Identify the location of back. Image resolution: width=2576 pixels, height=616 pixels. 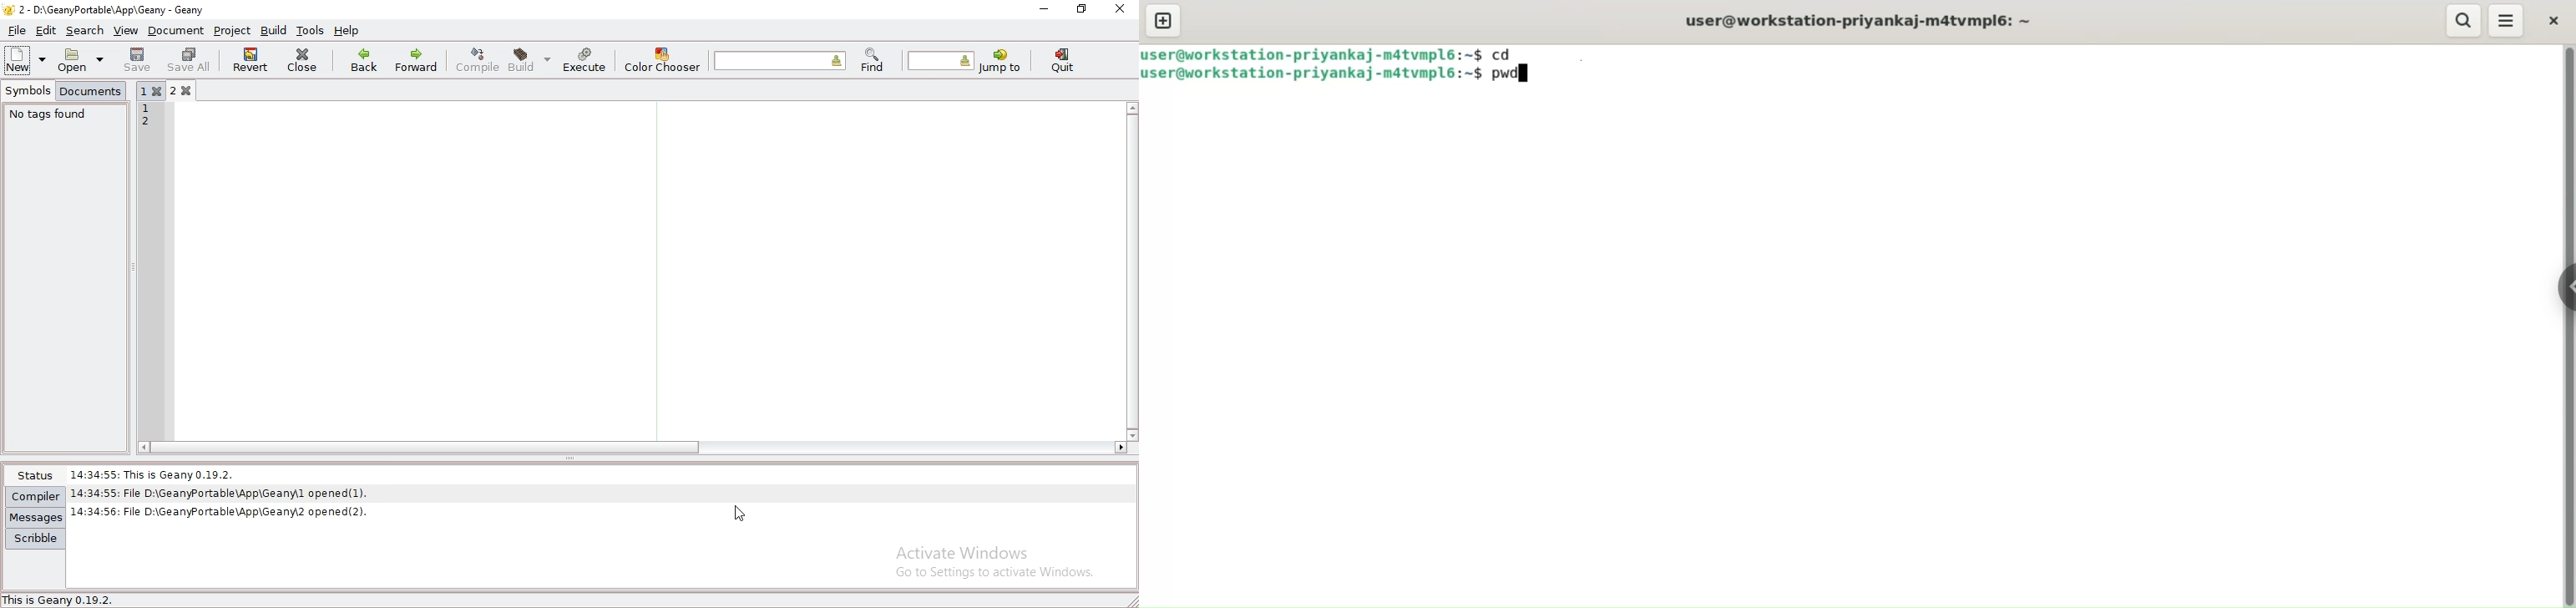
(364, 60).